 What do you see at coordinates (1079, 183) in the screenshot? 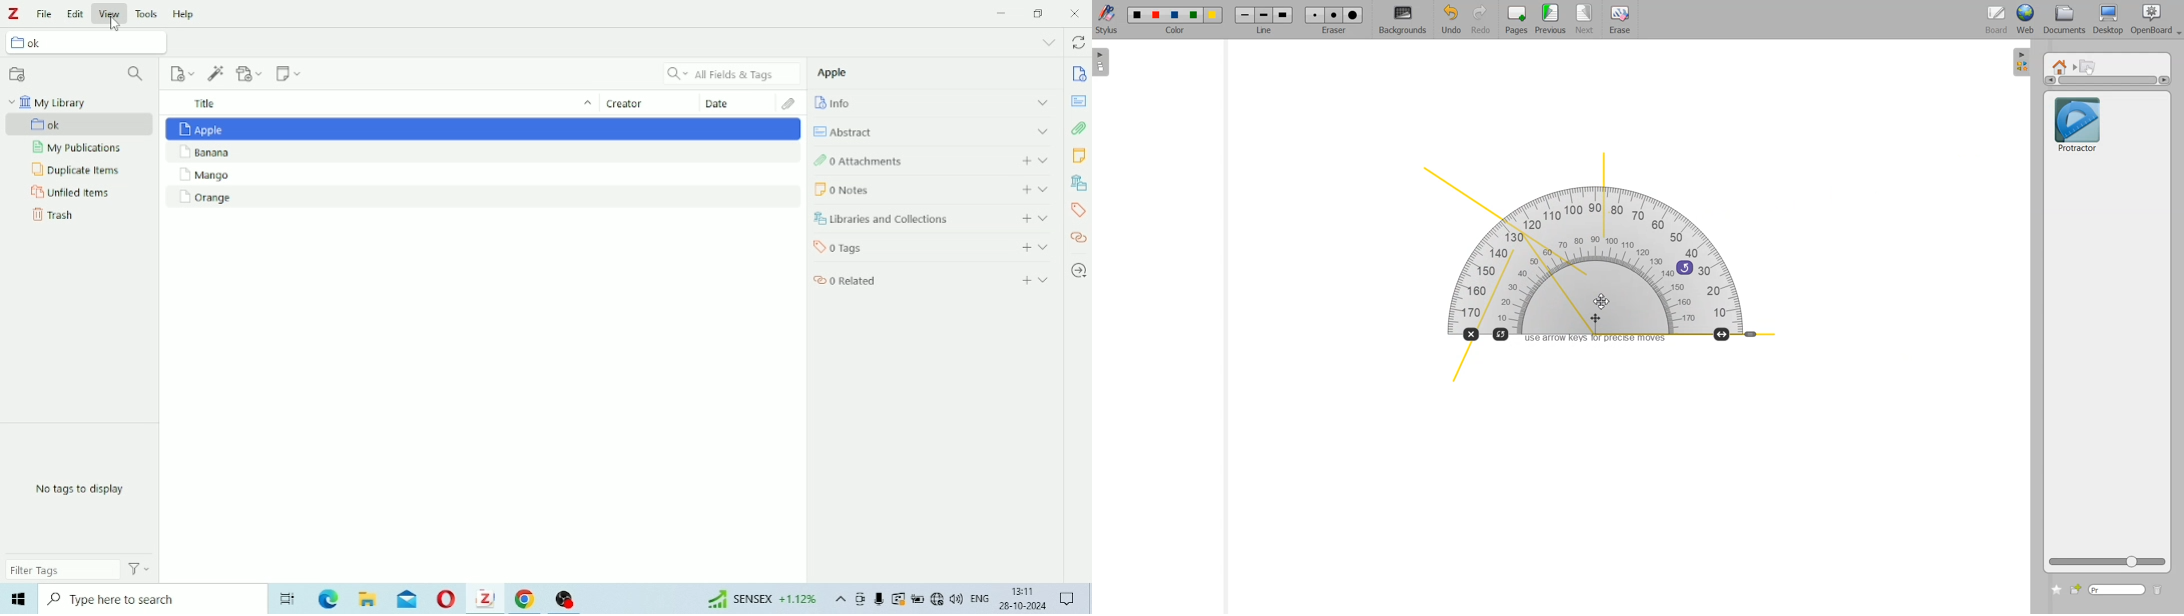
I see `Libraries and collections` at bounding box center [1079, 183].